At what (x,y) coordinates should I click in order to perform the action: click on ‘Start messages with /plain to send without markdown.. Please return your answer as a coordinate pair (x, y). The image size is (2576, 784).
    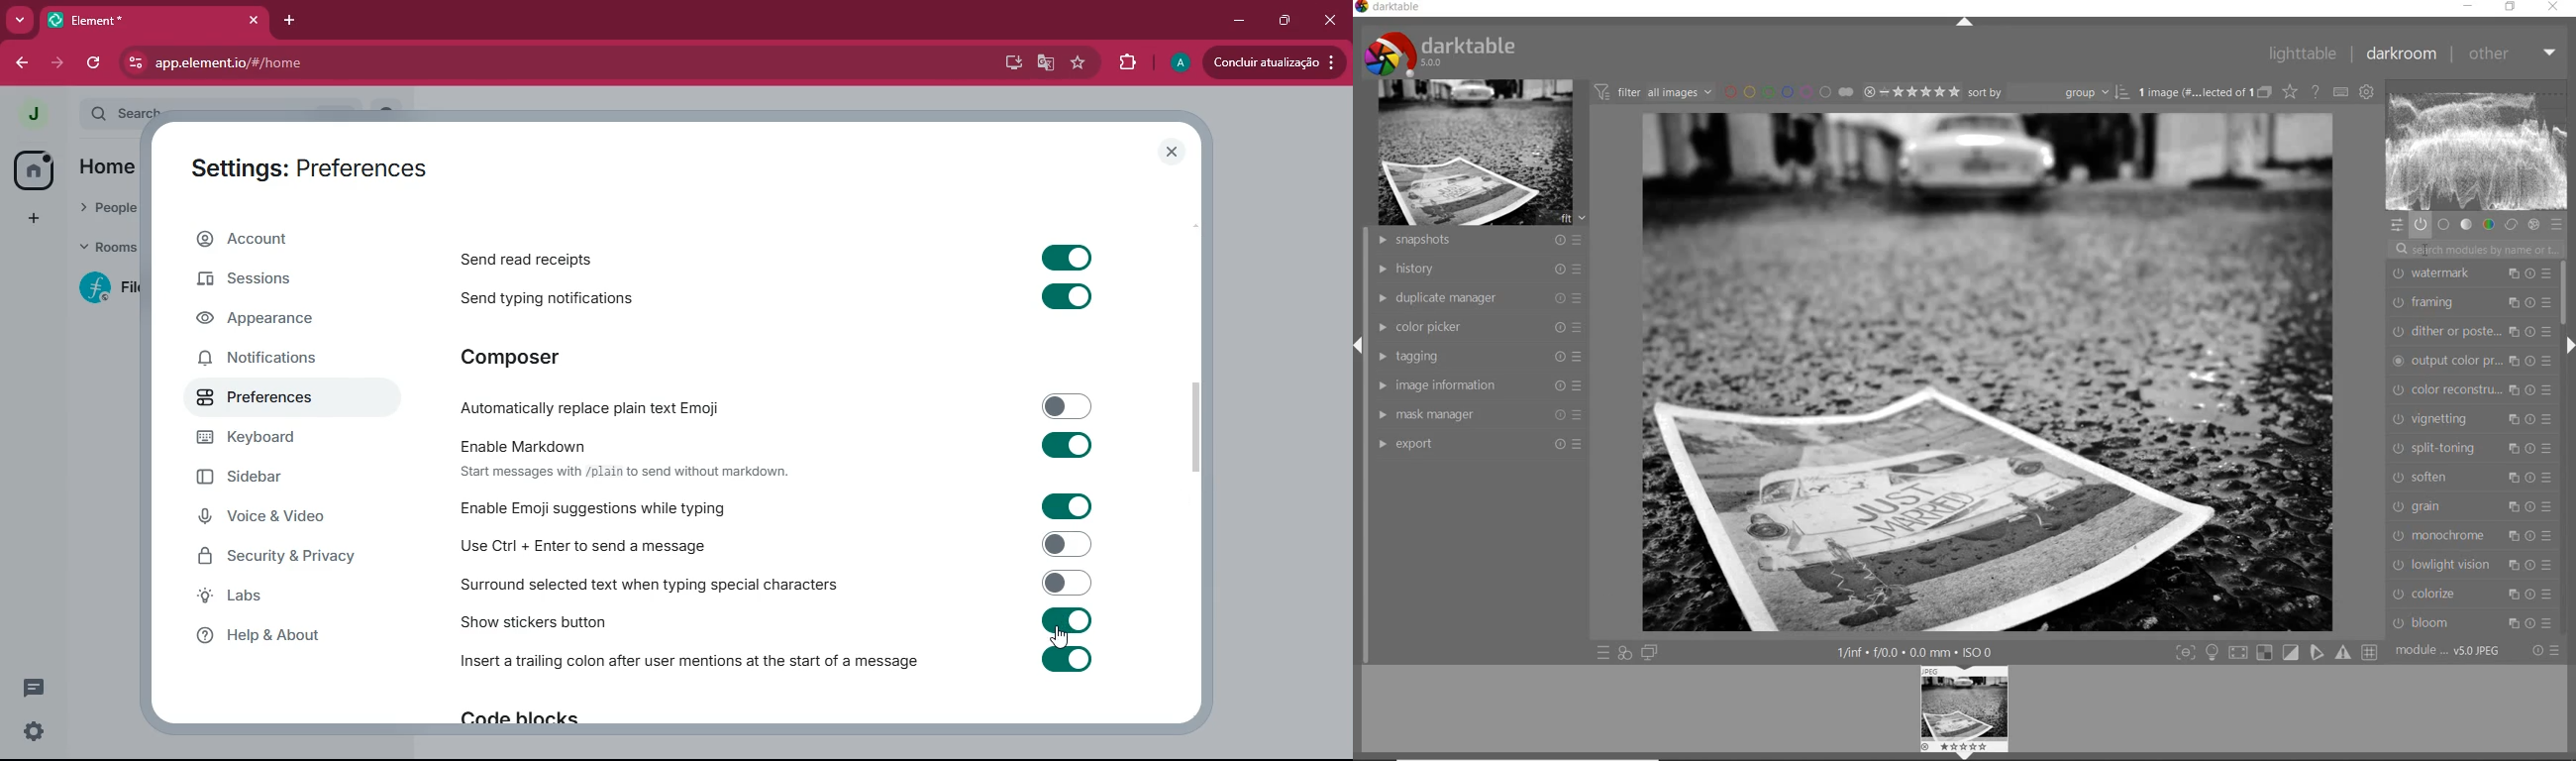
    Looking at the image, I should click on (628, 475).